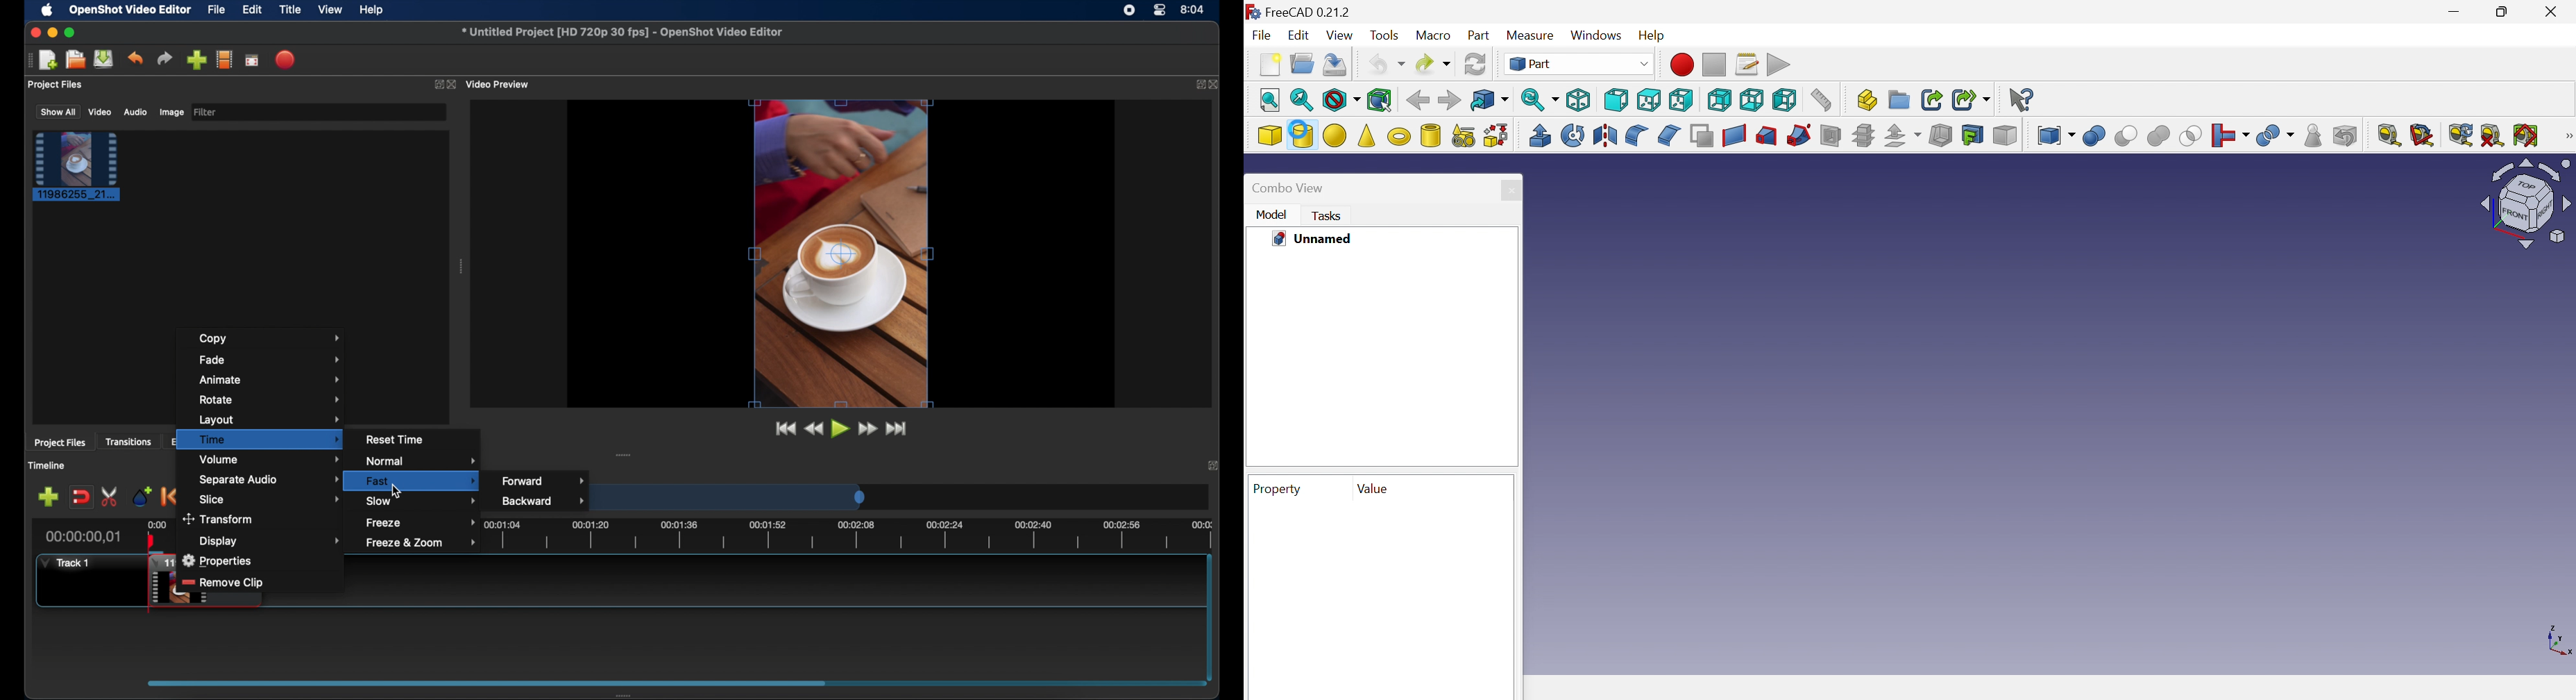  Describe the element at coordinates (2422, 136) in the screenshot. I see `Measure angular` at that location.